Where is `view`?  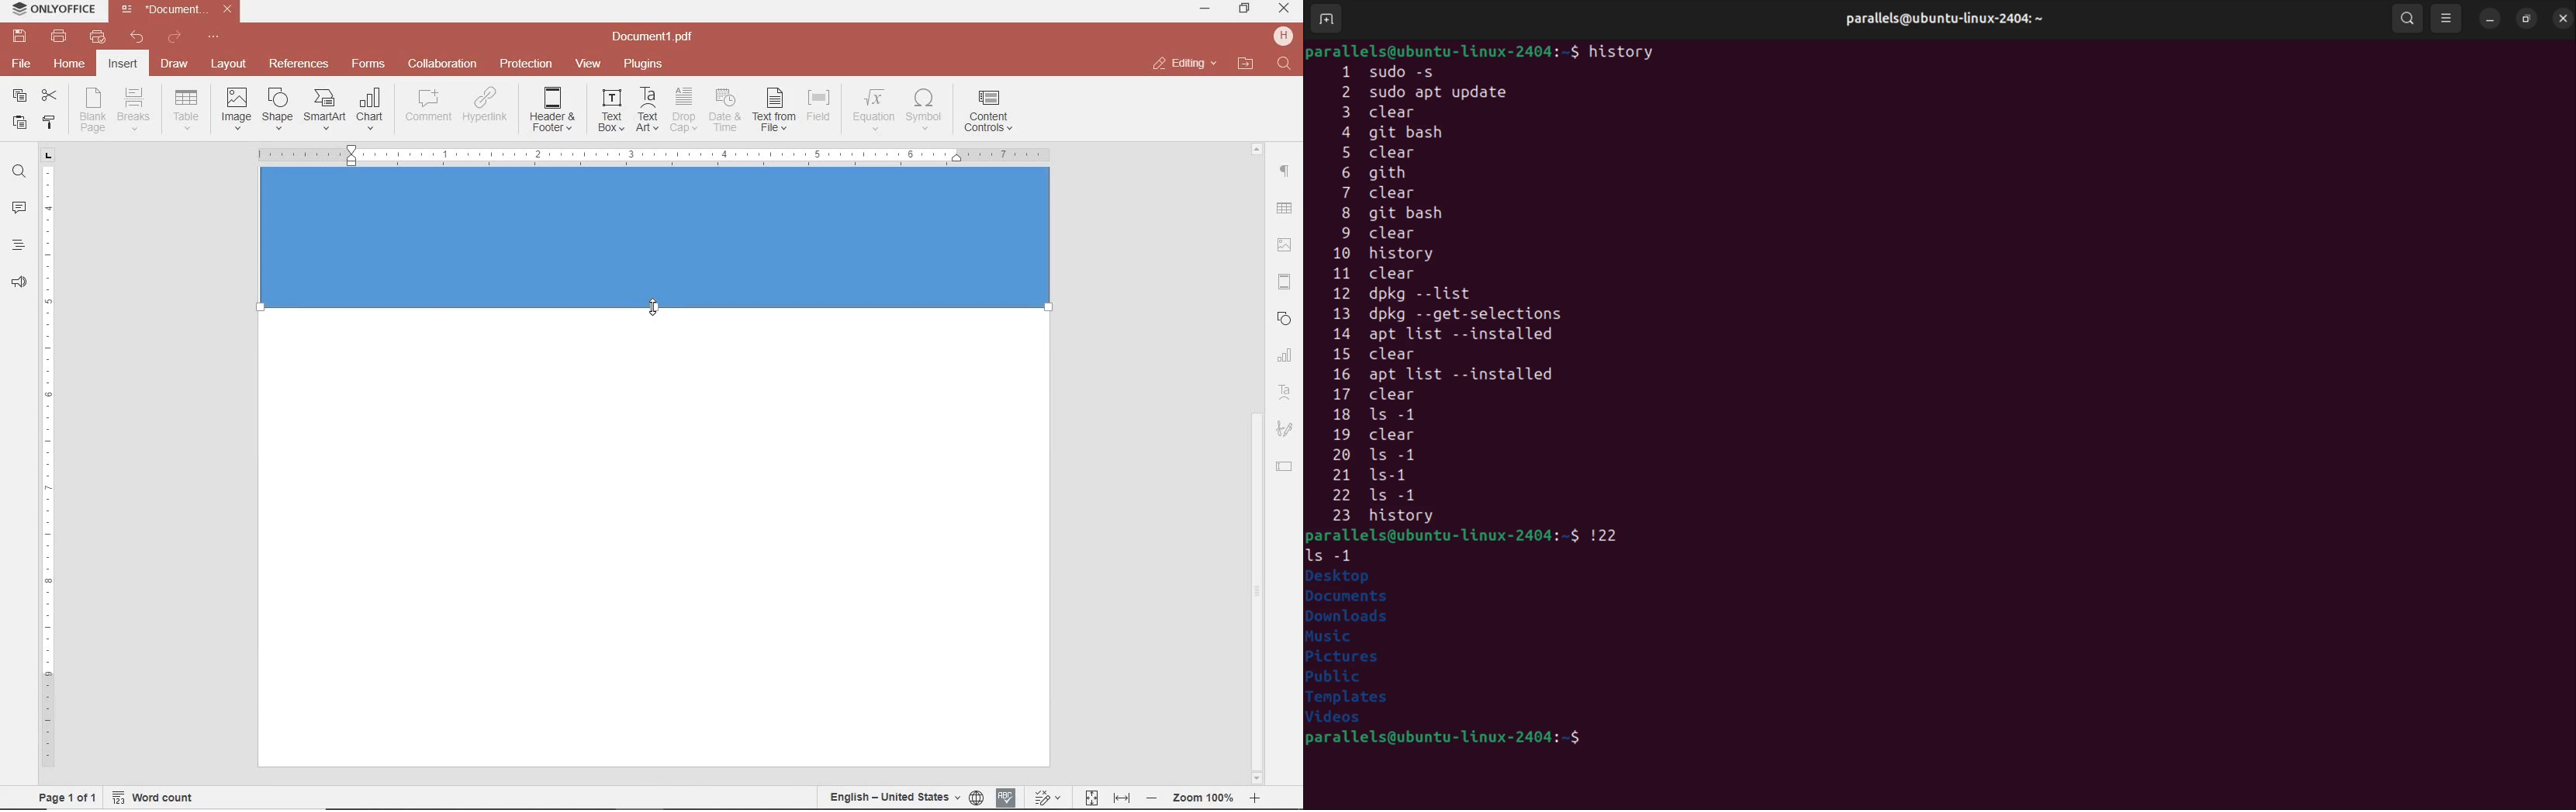 view is located at coordinates (588, 64).